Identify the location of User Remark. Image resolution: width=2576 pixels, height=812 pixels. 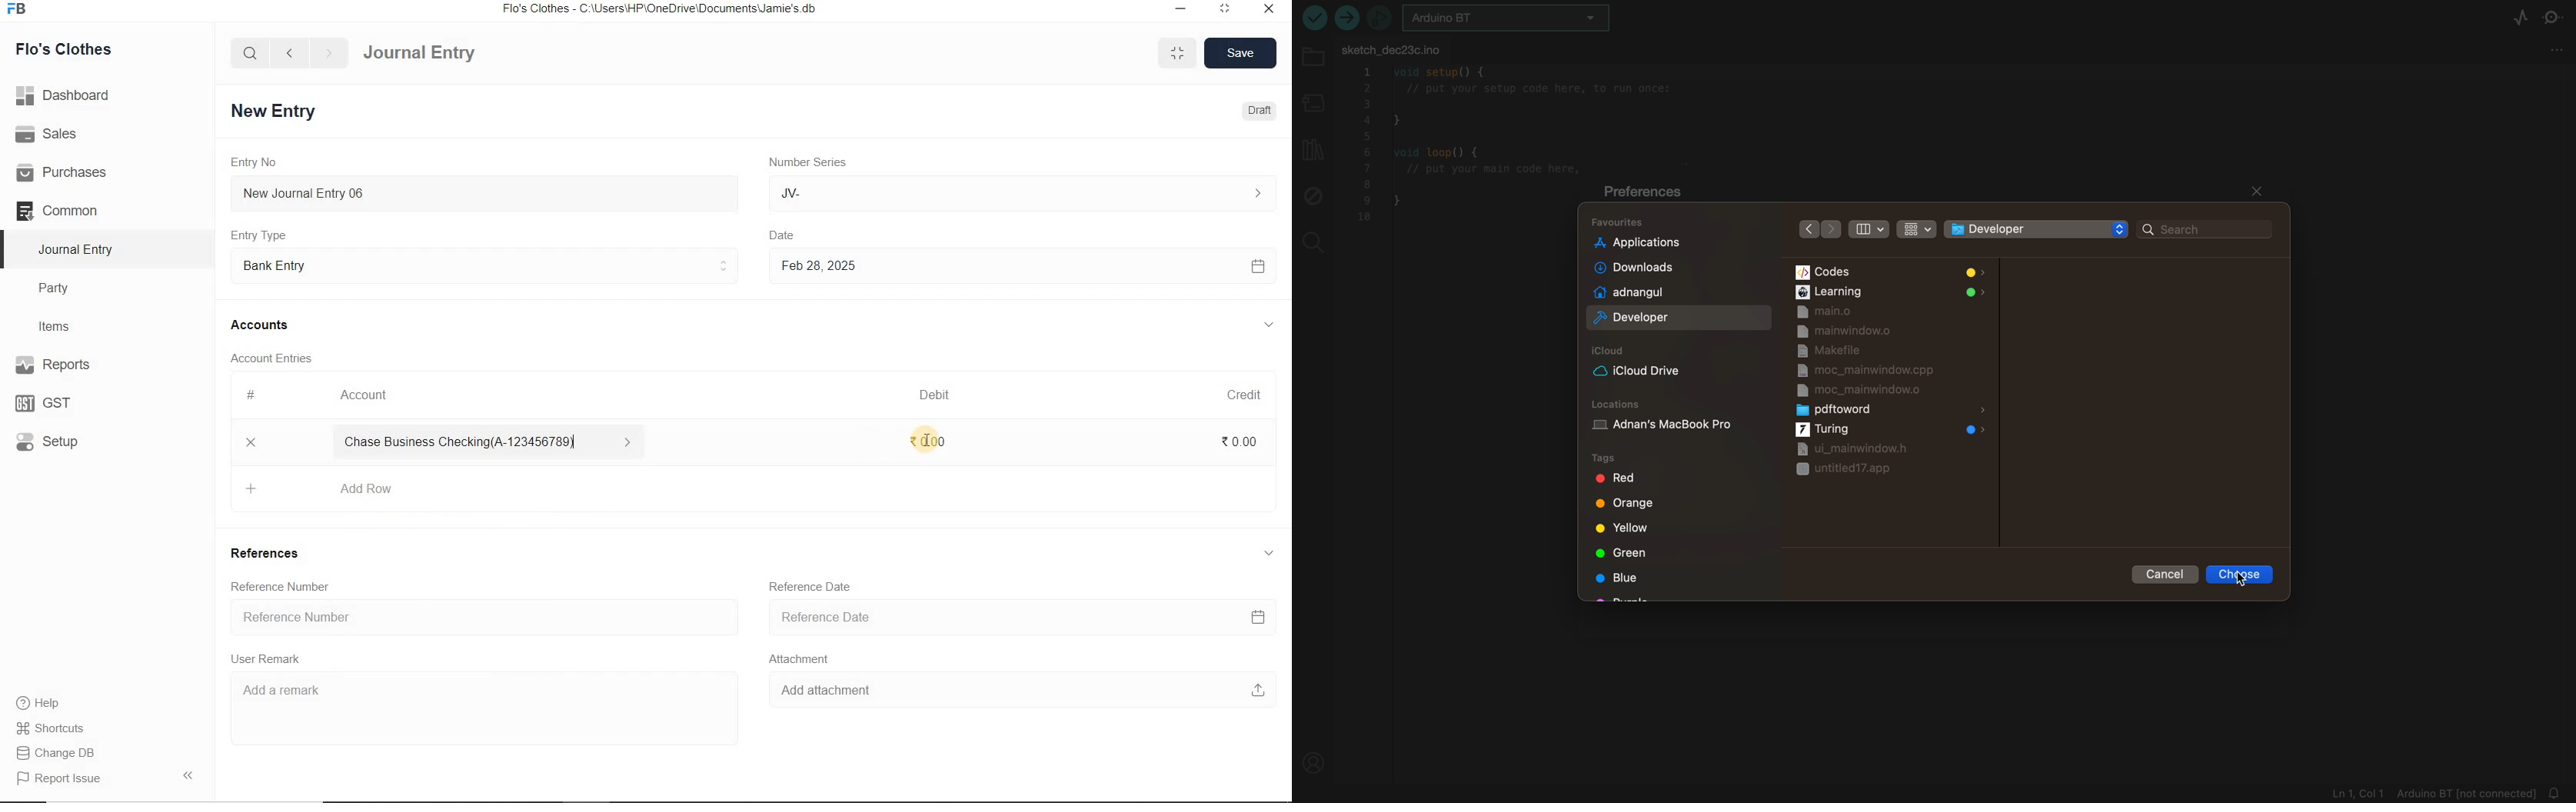
(270, 660).